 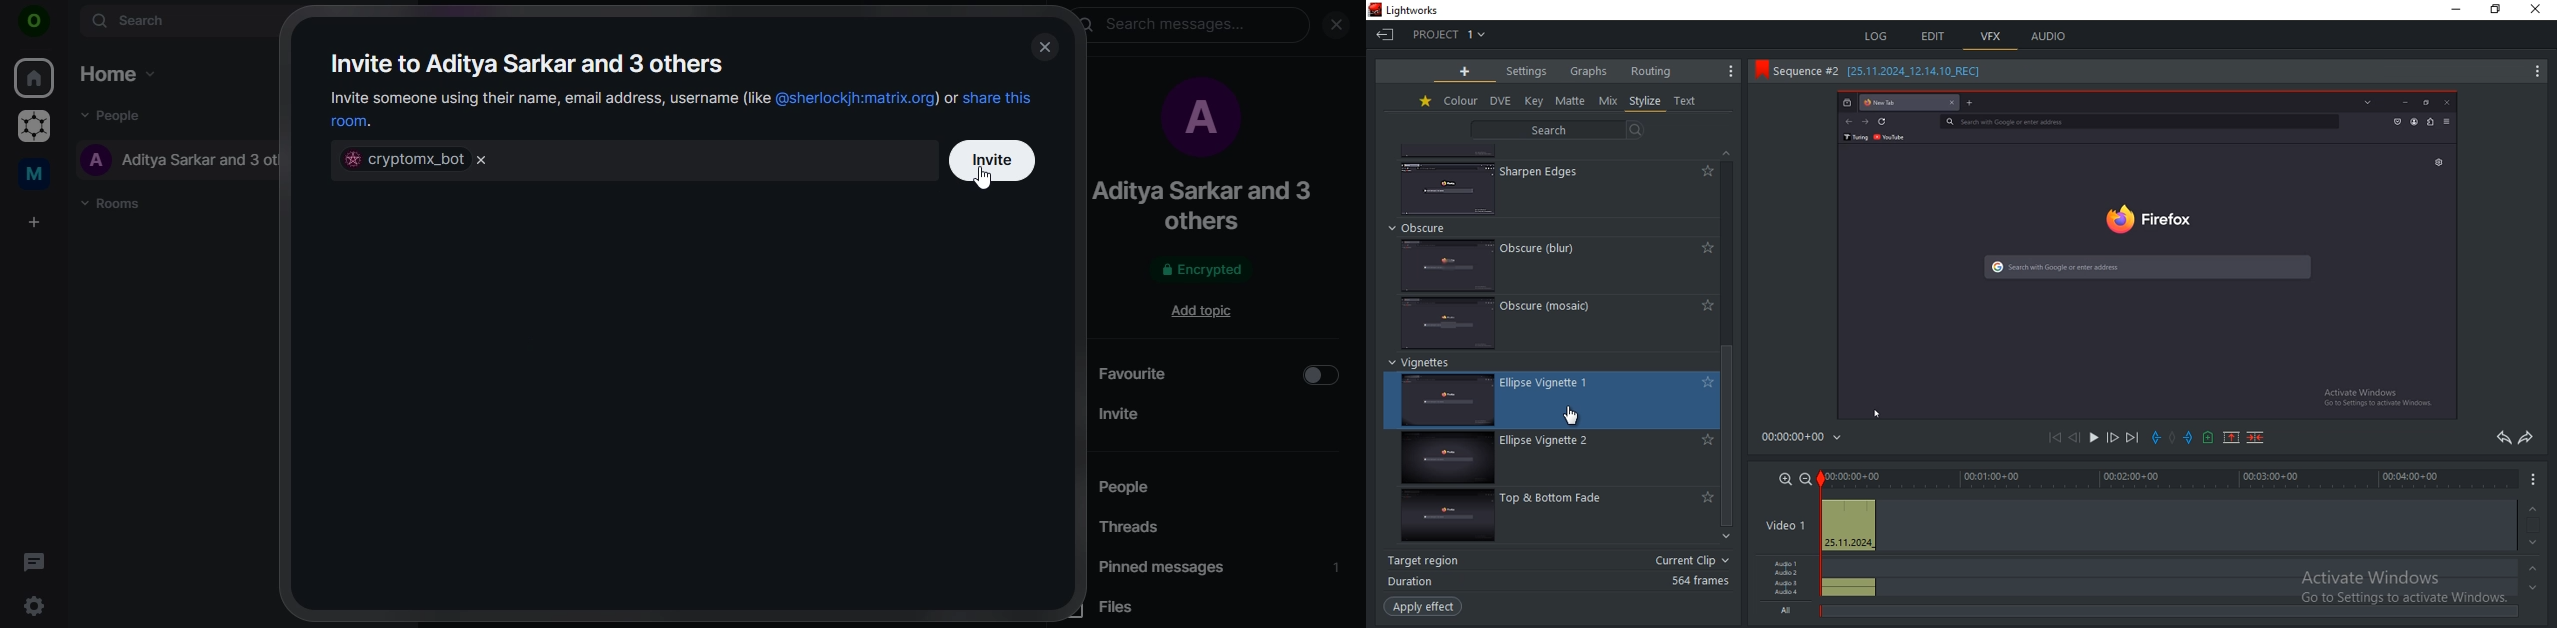 What do you see at coordinates (1448, 186) in the screenshot?
I see `Thumbnail` at bounding box center [1448, 186].